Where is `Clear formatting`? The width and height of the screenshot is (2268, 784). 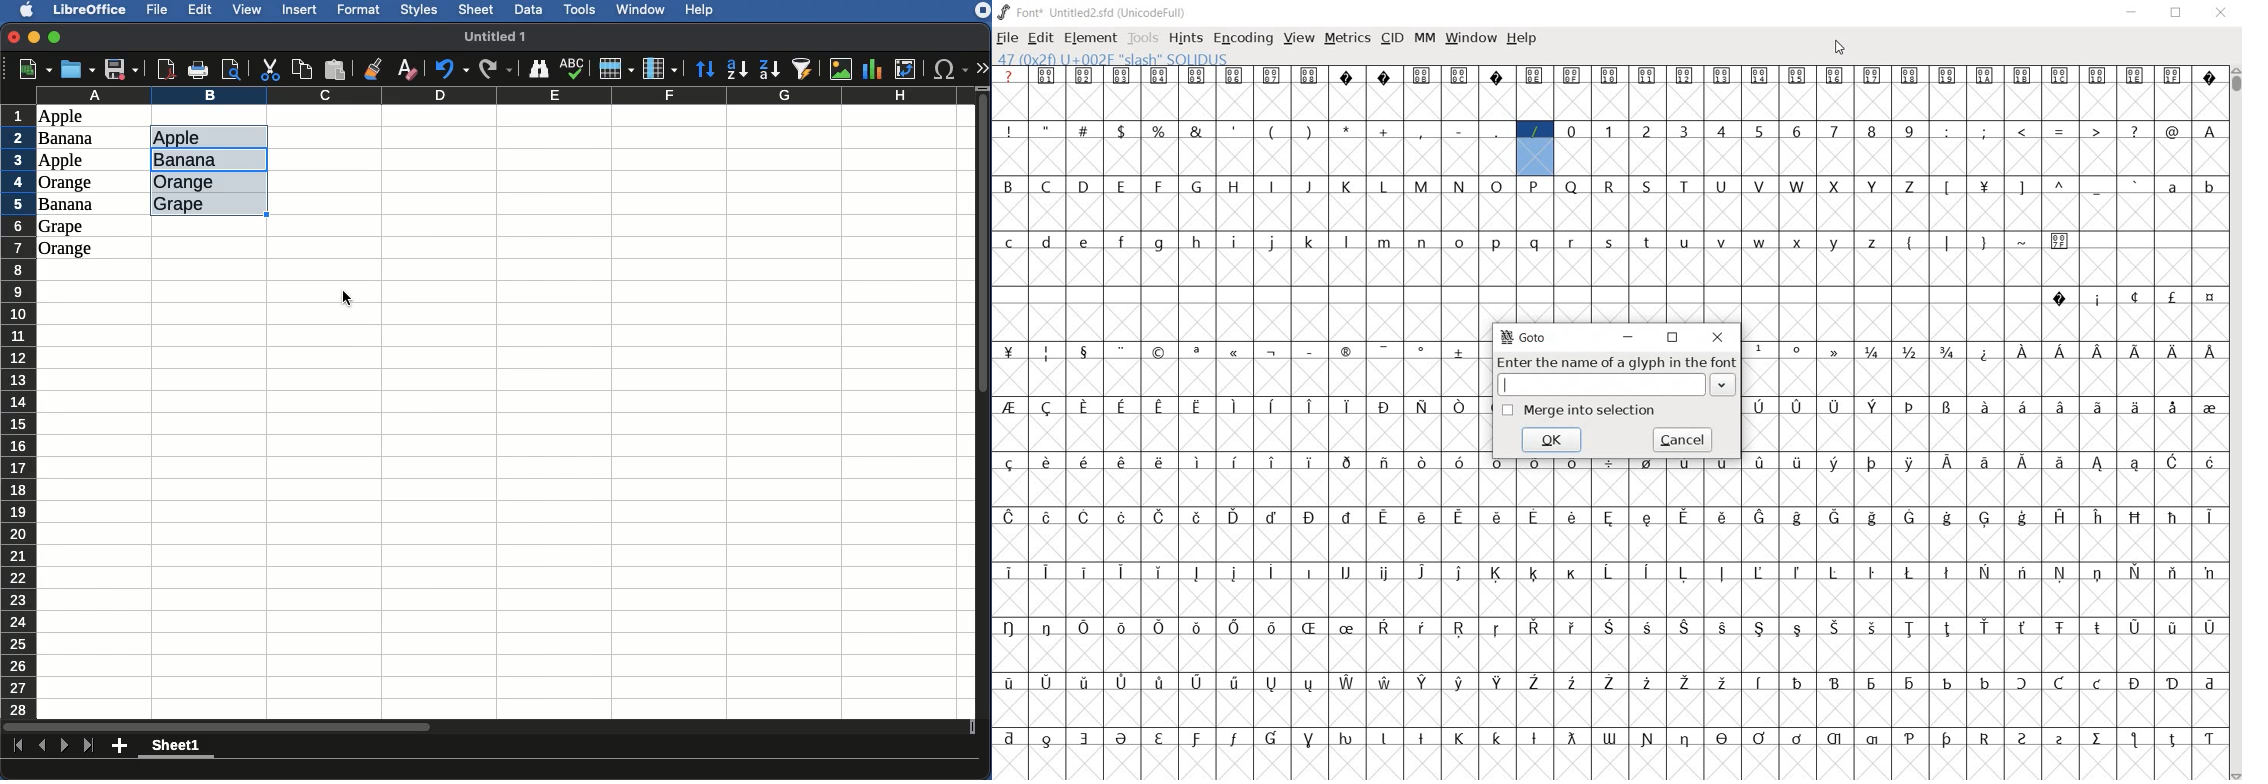 Clear formatting is located at coordinates (410, 69).